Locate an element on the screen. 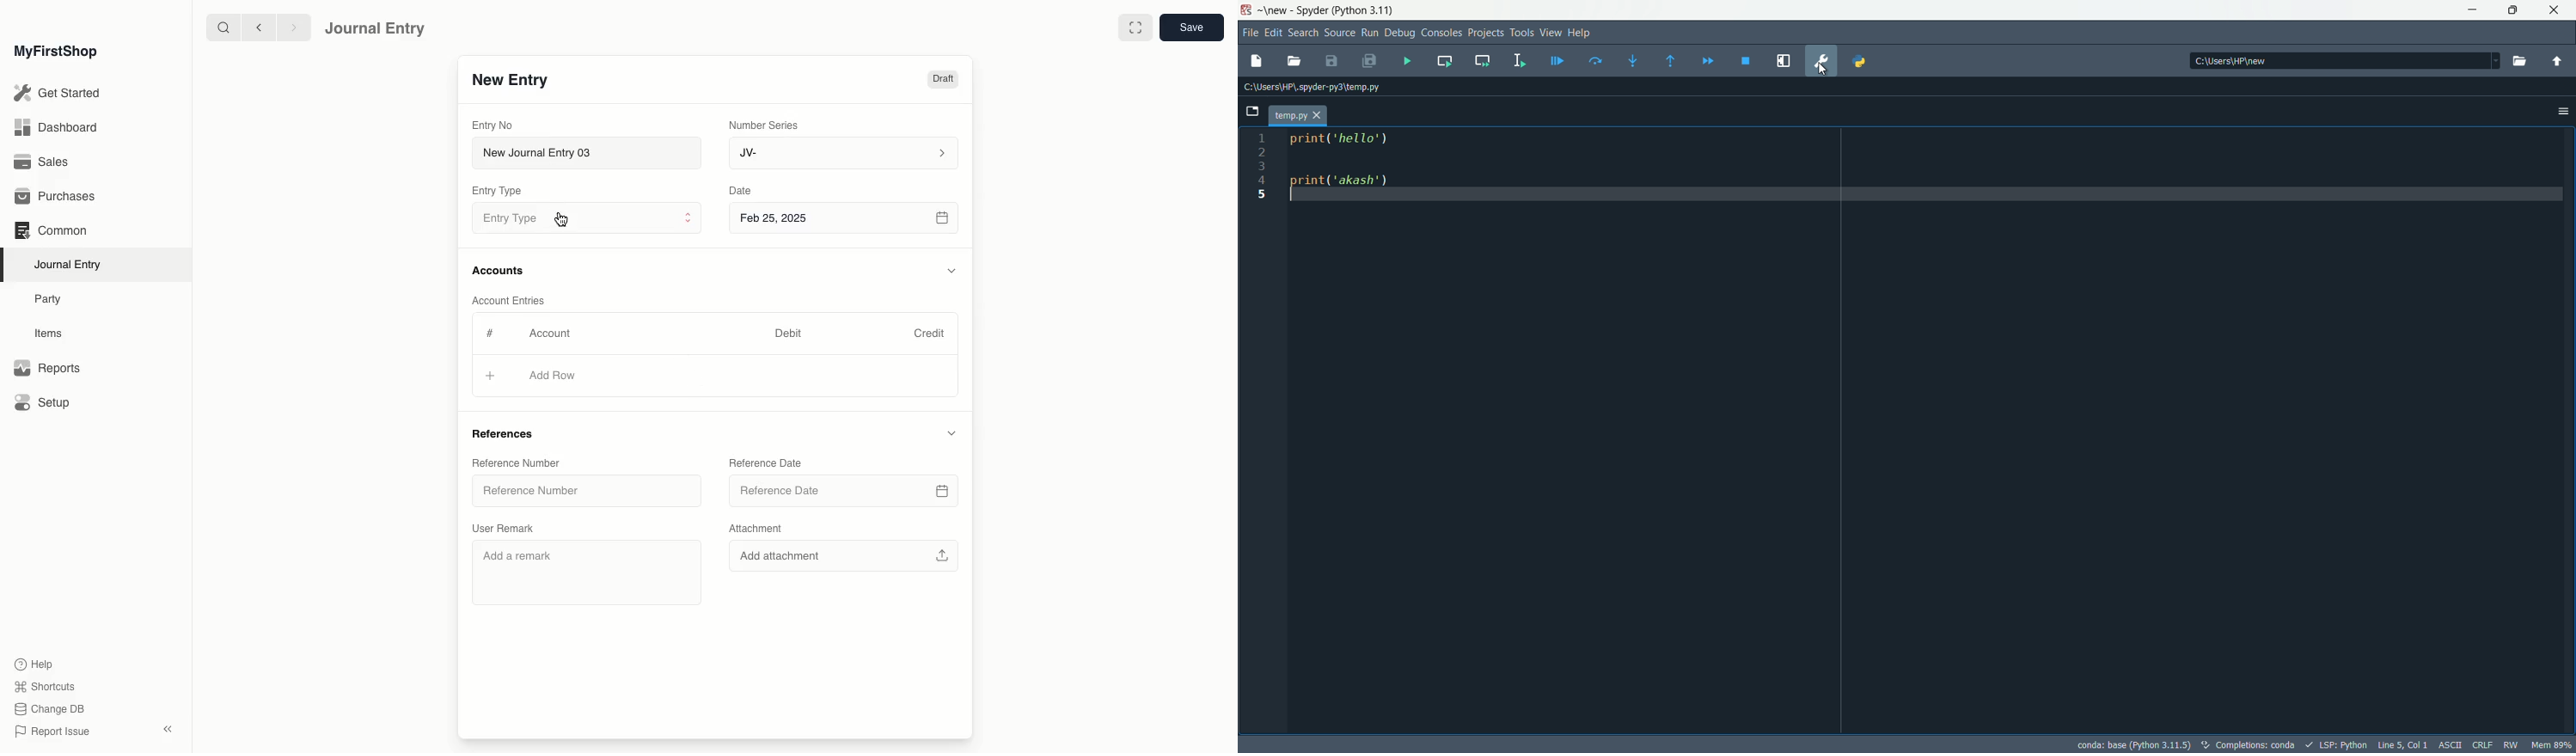 This screenshot has height=756, width=2576. New Journal Entry 03 is located at coordinates (591, 154).